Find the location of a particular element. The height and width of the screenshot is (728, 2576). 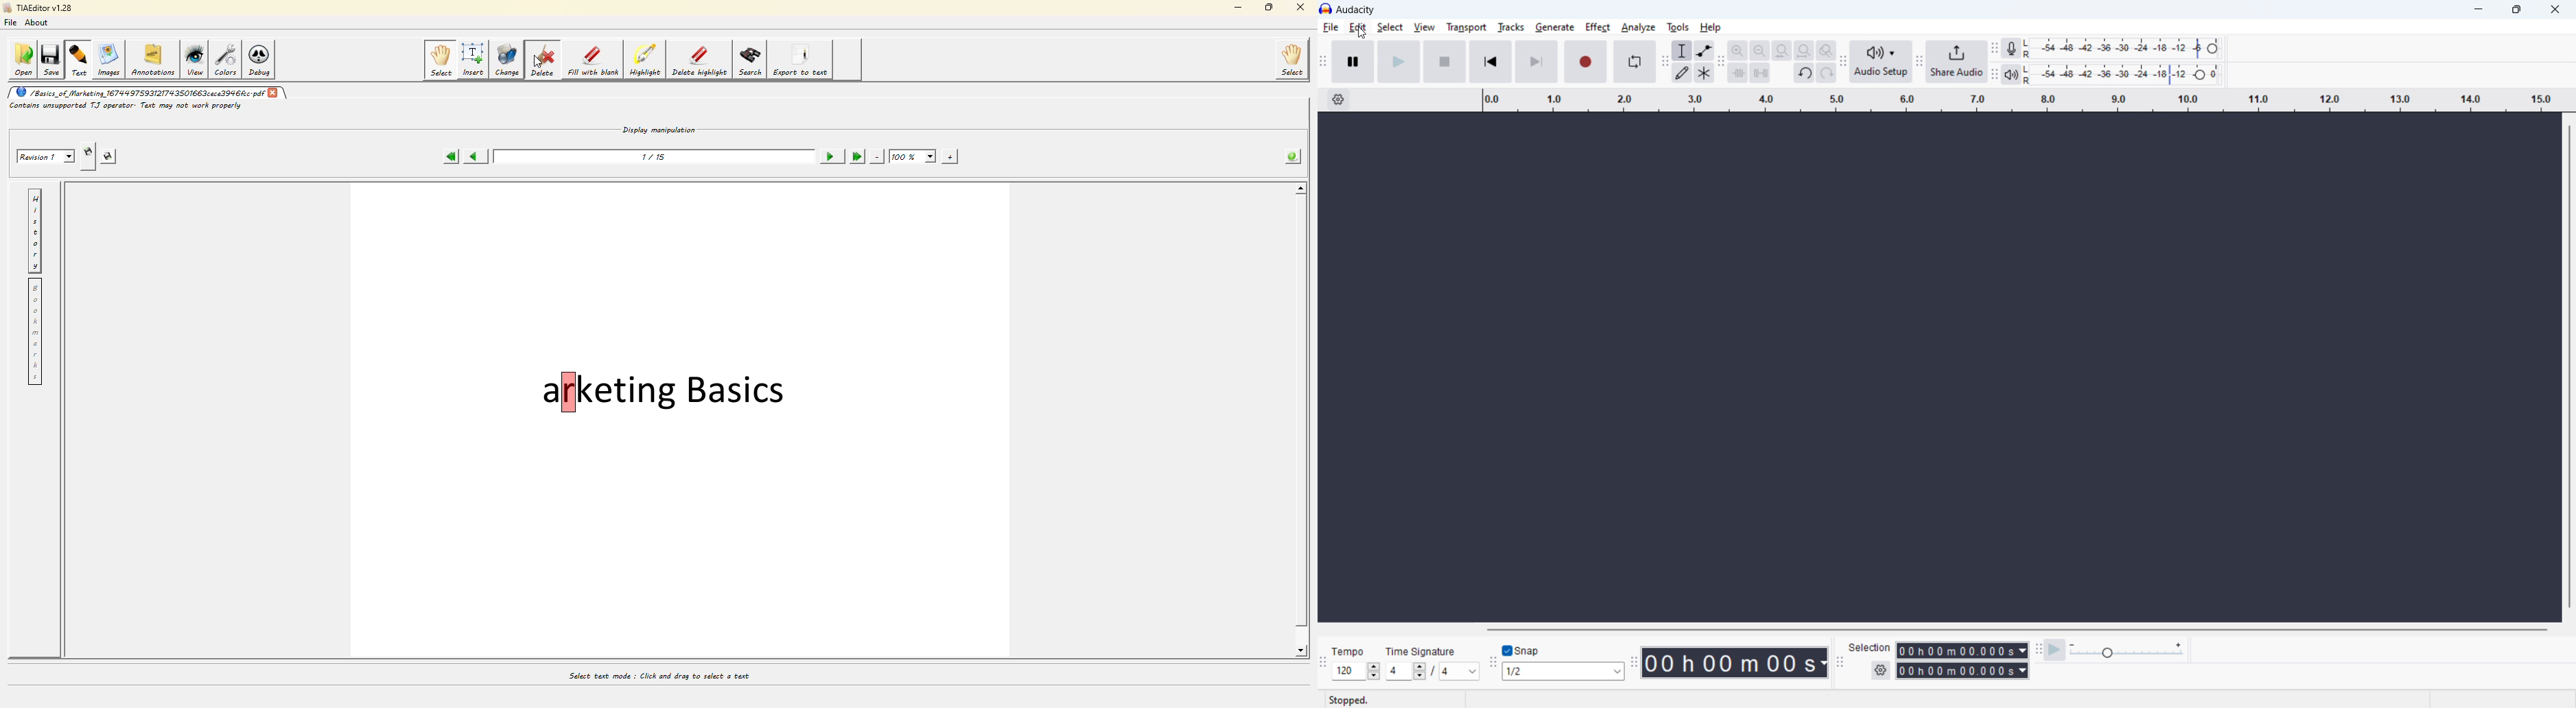

tools toolbar is located at coordinates (1665, 62).